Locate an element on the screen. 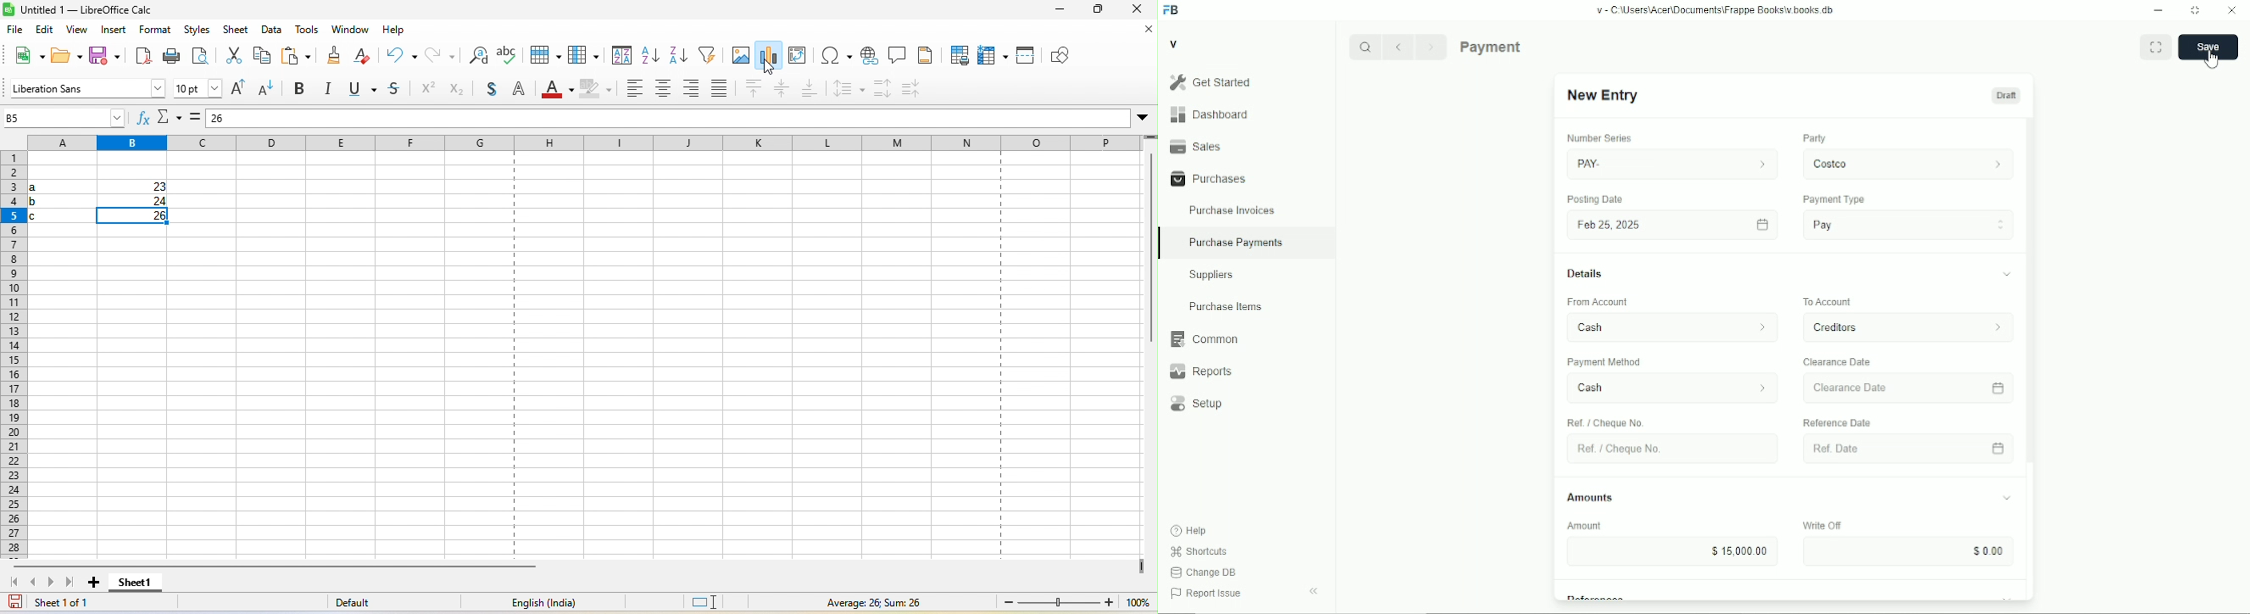 This screenshot has height=616, width=2268. character highlighting color is located at coordinates (594, 87).